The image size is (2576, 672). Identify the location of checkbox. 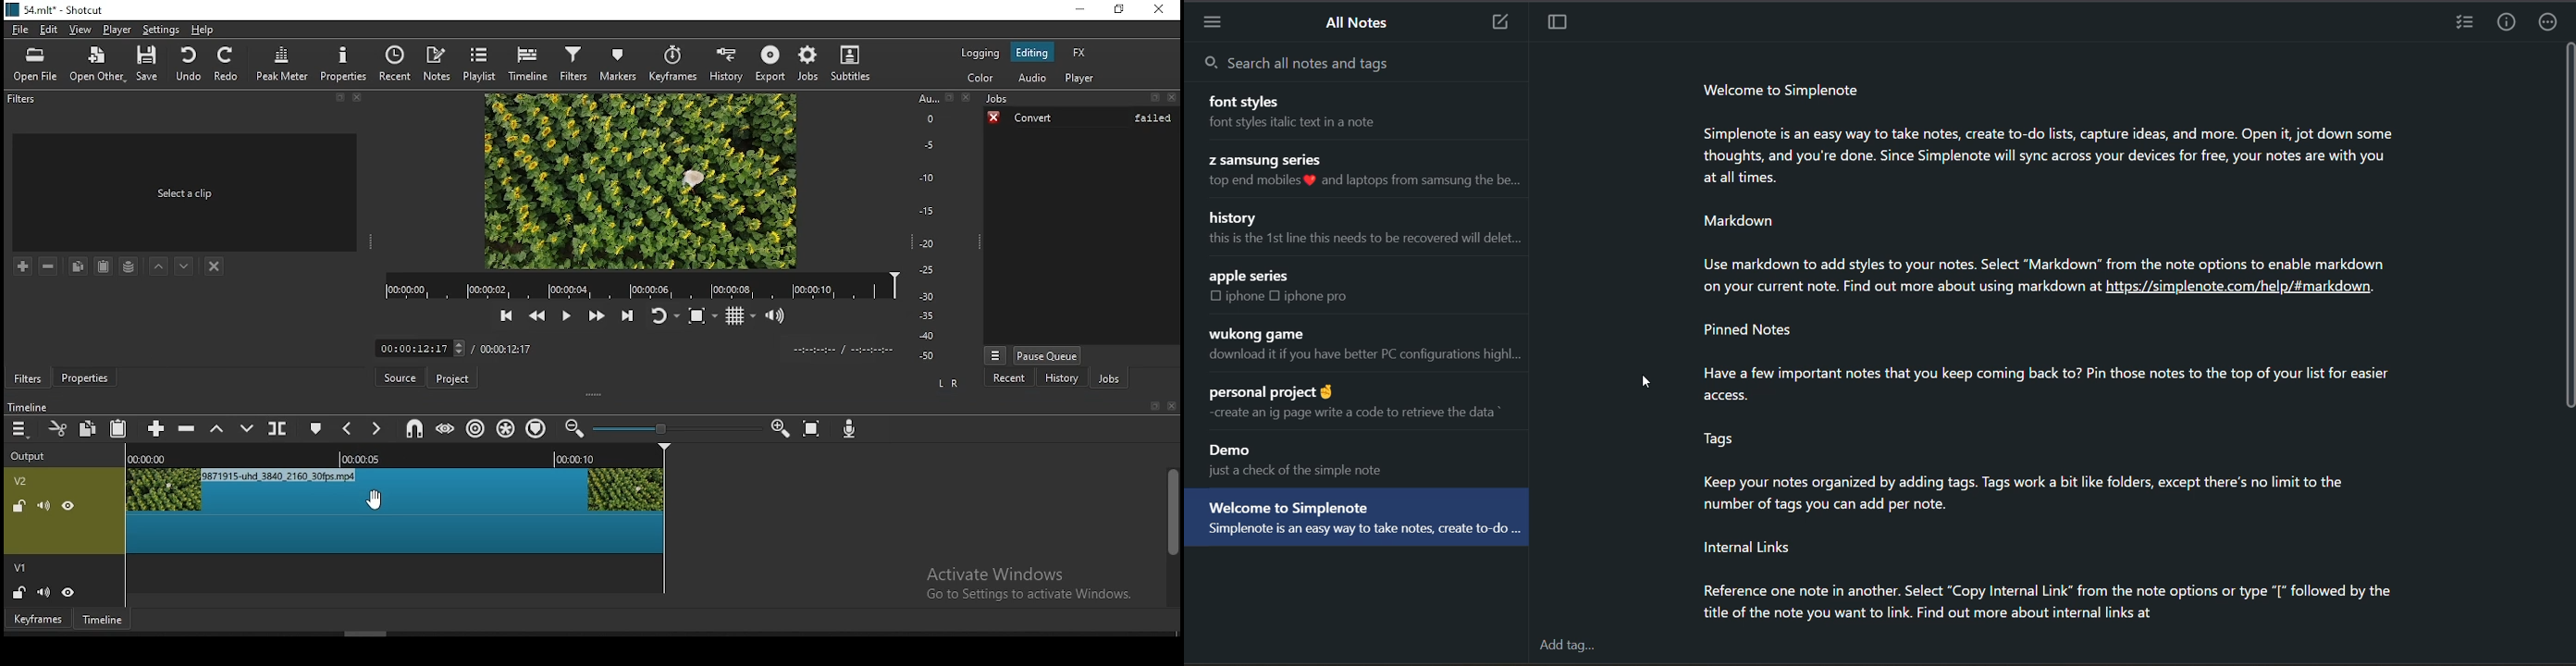
(1275, 297).